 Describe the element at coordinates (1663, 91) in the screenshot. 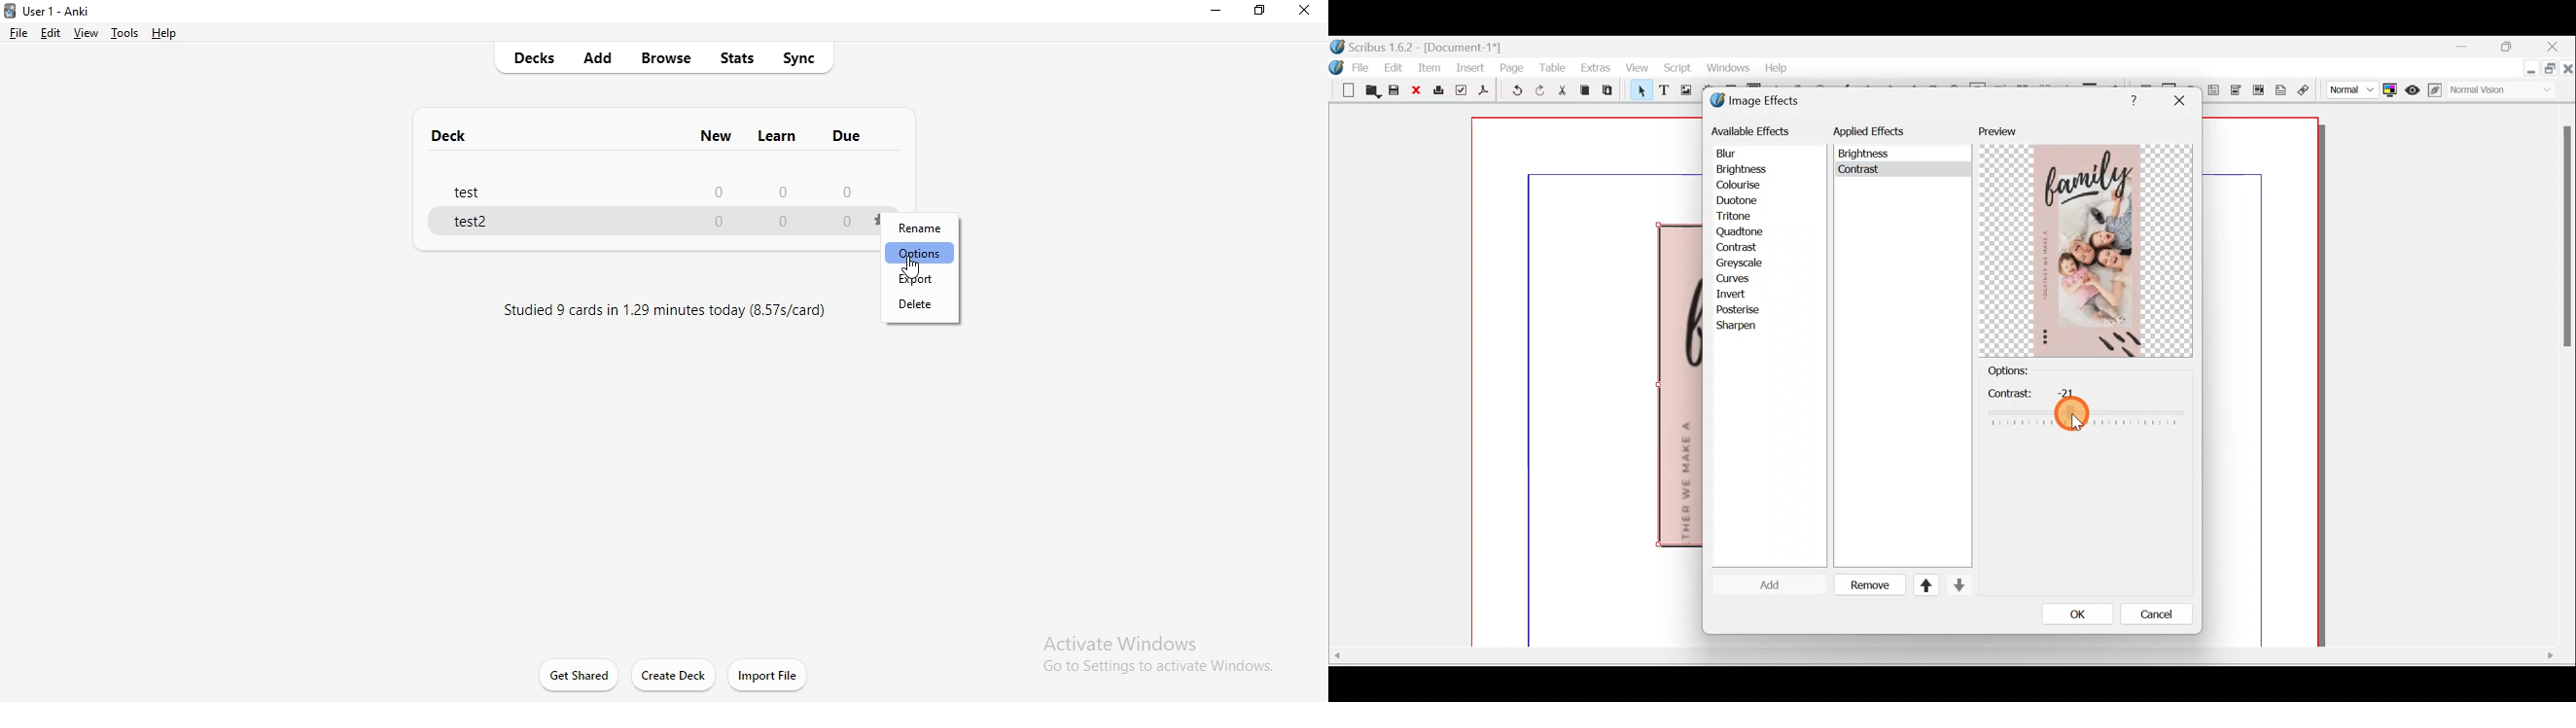

I see `Text frame` at that location.